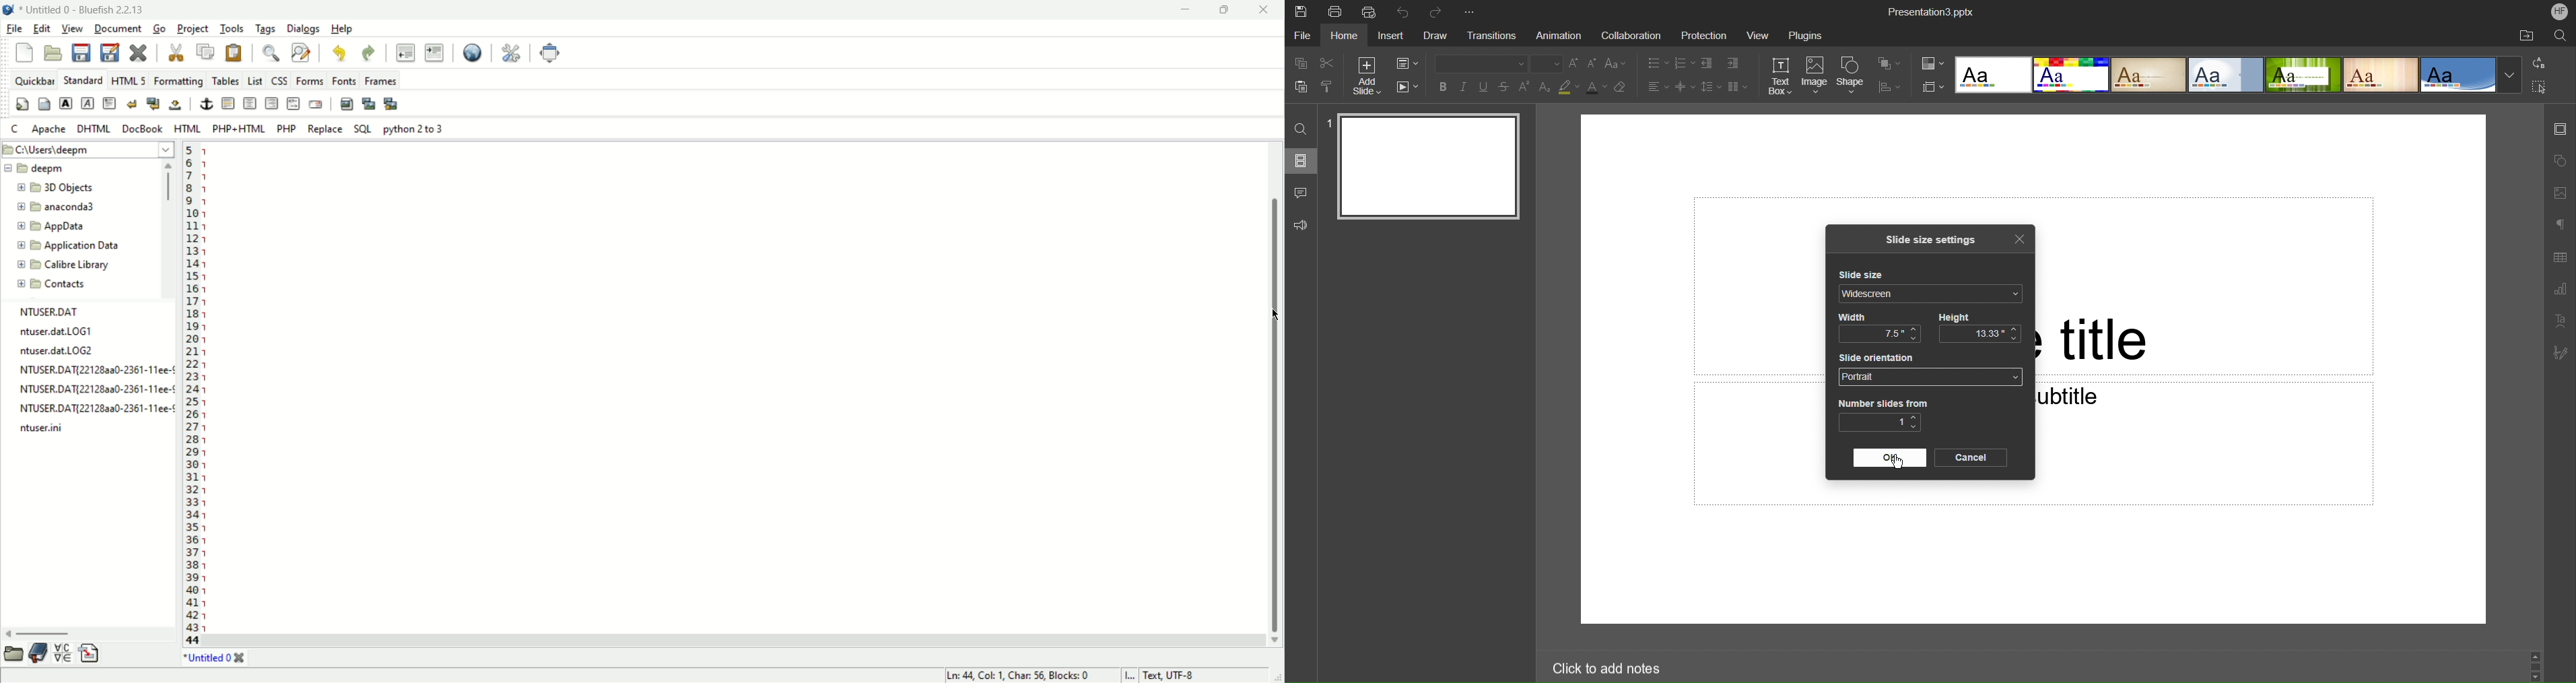  Describe the element at coordinates (1575, 64) in the screenshot. I see `Increase Font Size` at that location.